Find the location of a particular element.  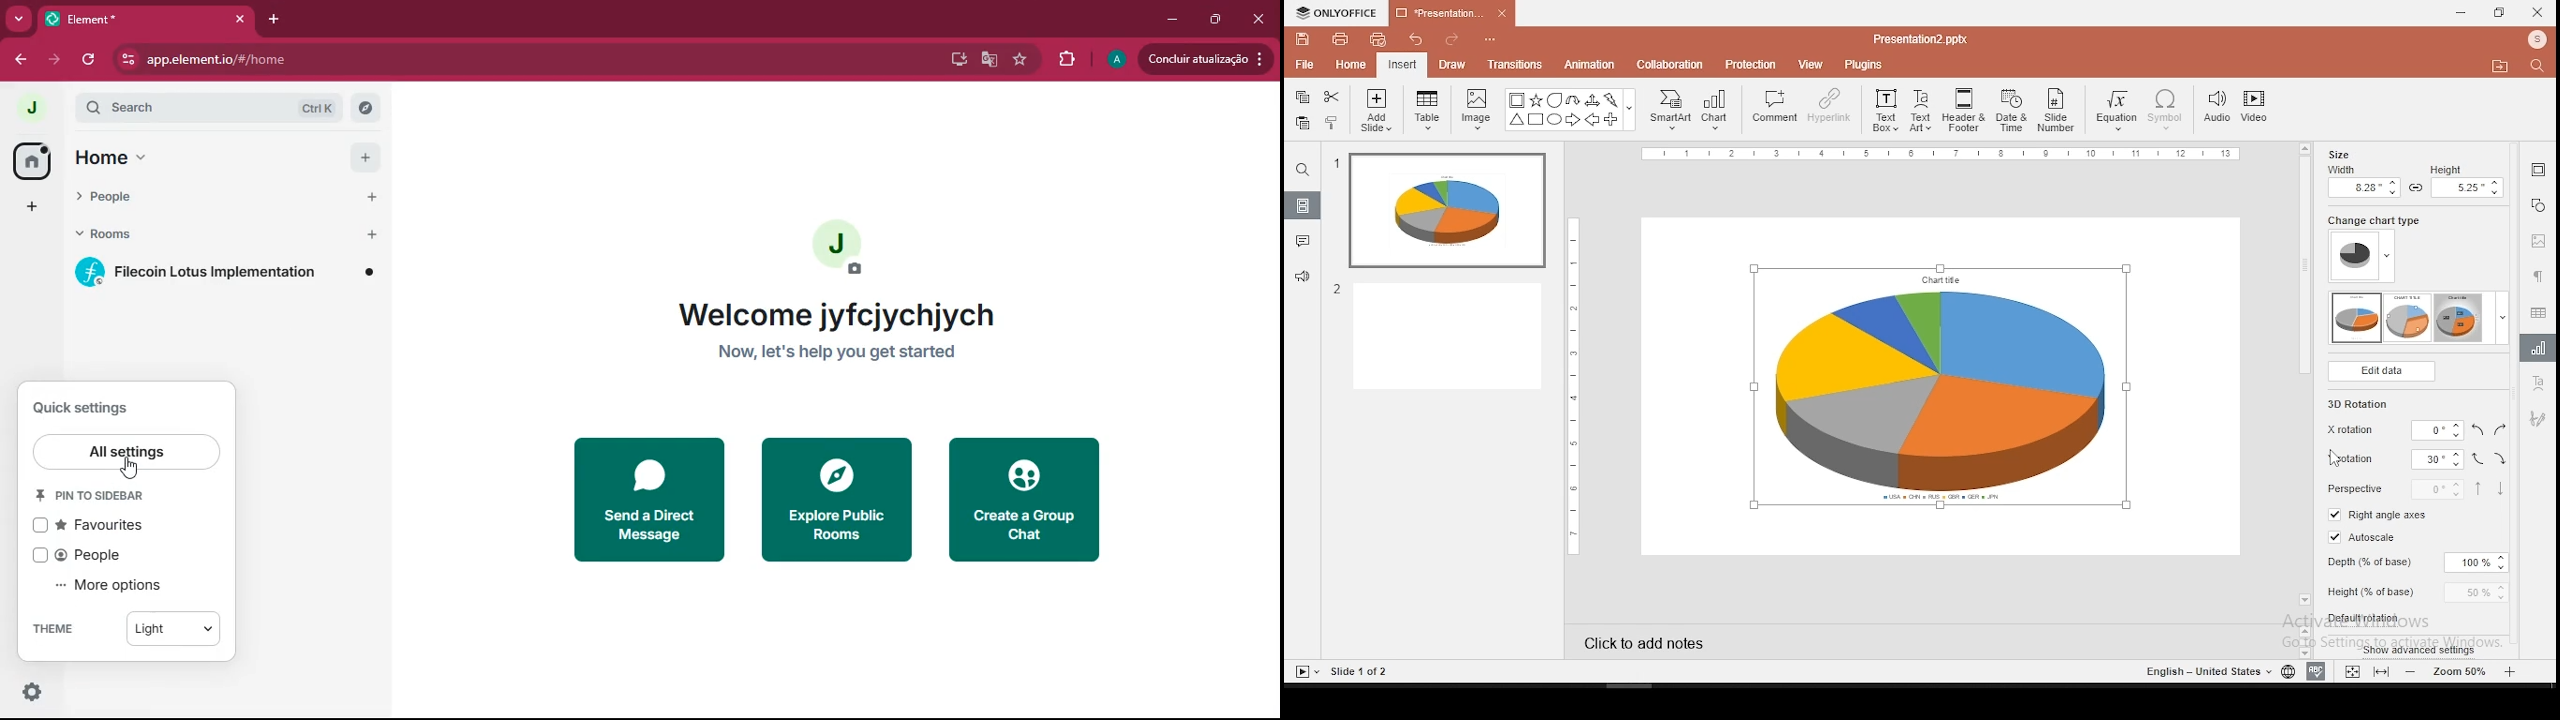

tab is located at coordinates (126, 20).